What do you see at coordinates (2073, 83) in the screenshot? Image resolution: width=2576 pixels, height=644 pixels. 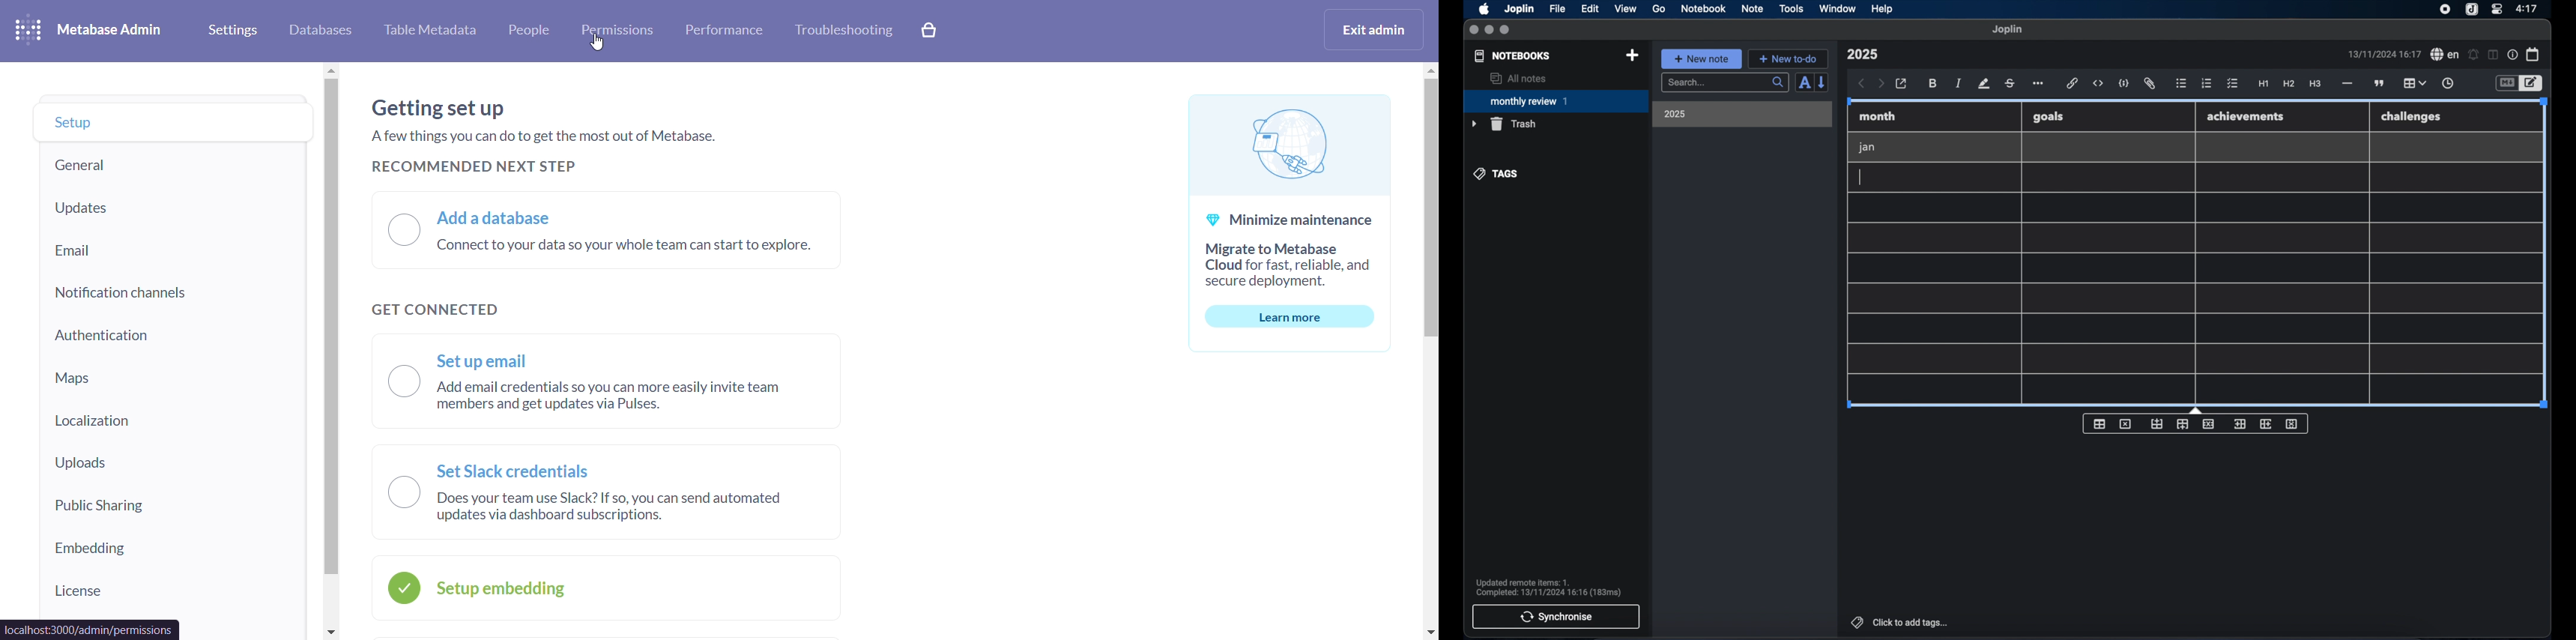 I see `hyperlink` at bounding box center [2073, 83].